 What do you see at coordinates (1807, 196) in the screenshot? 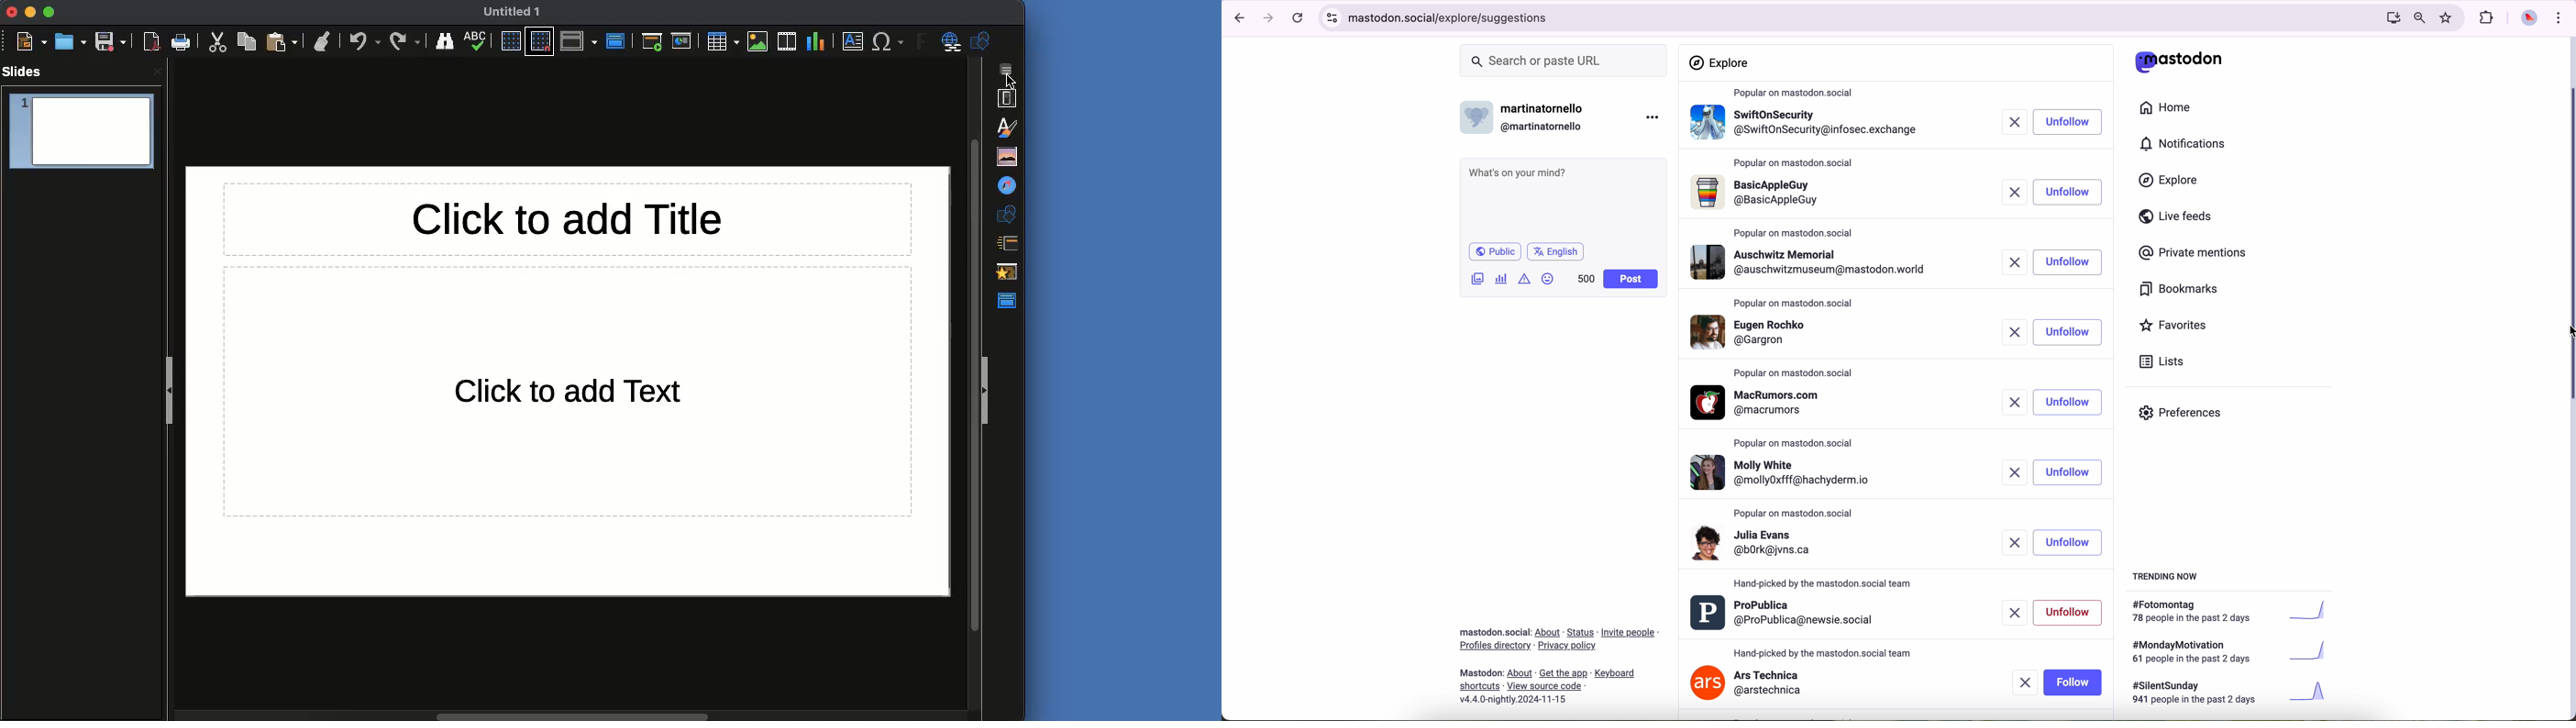
I see `profile` at bounding box center [1807, 196].